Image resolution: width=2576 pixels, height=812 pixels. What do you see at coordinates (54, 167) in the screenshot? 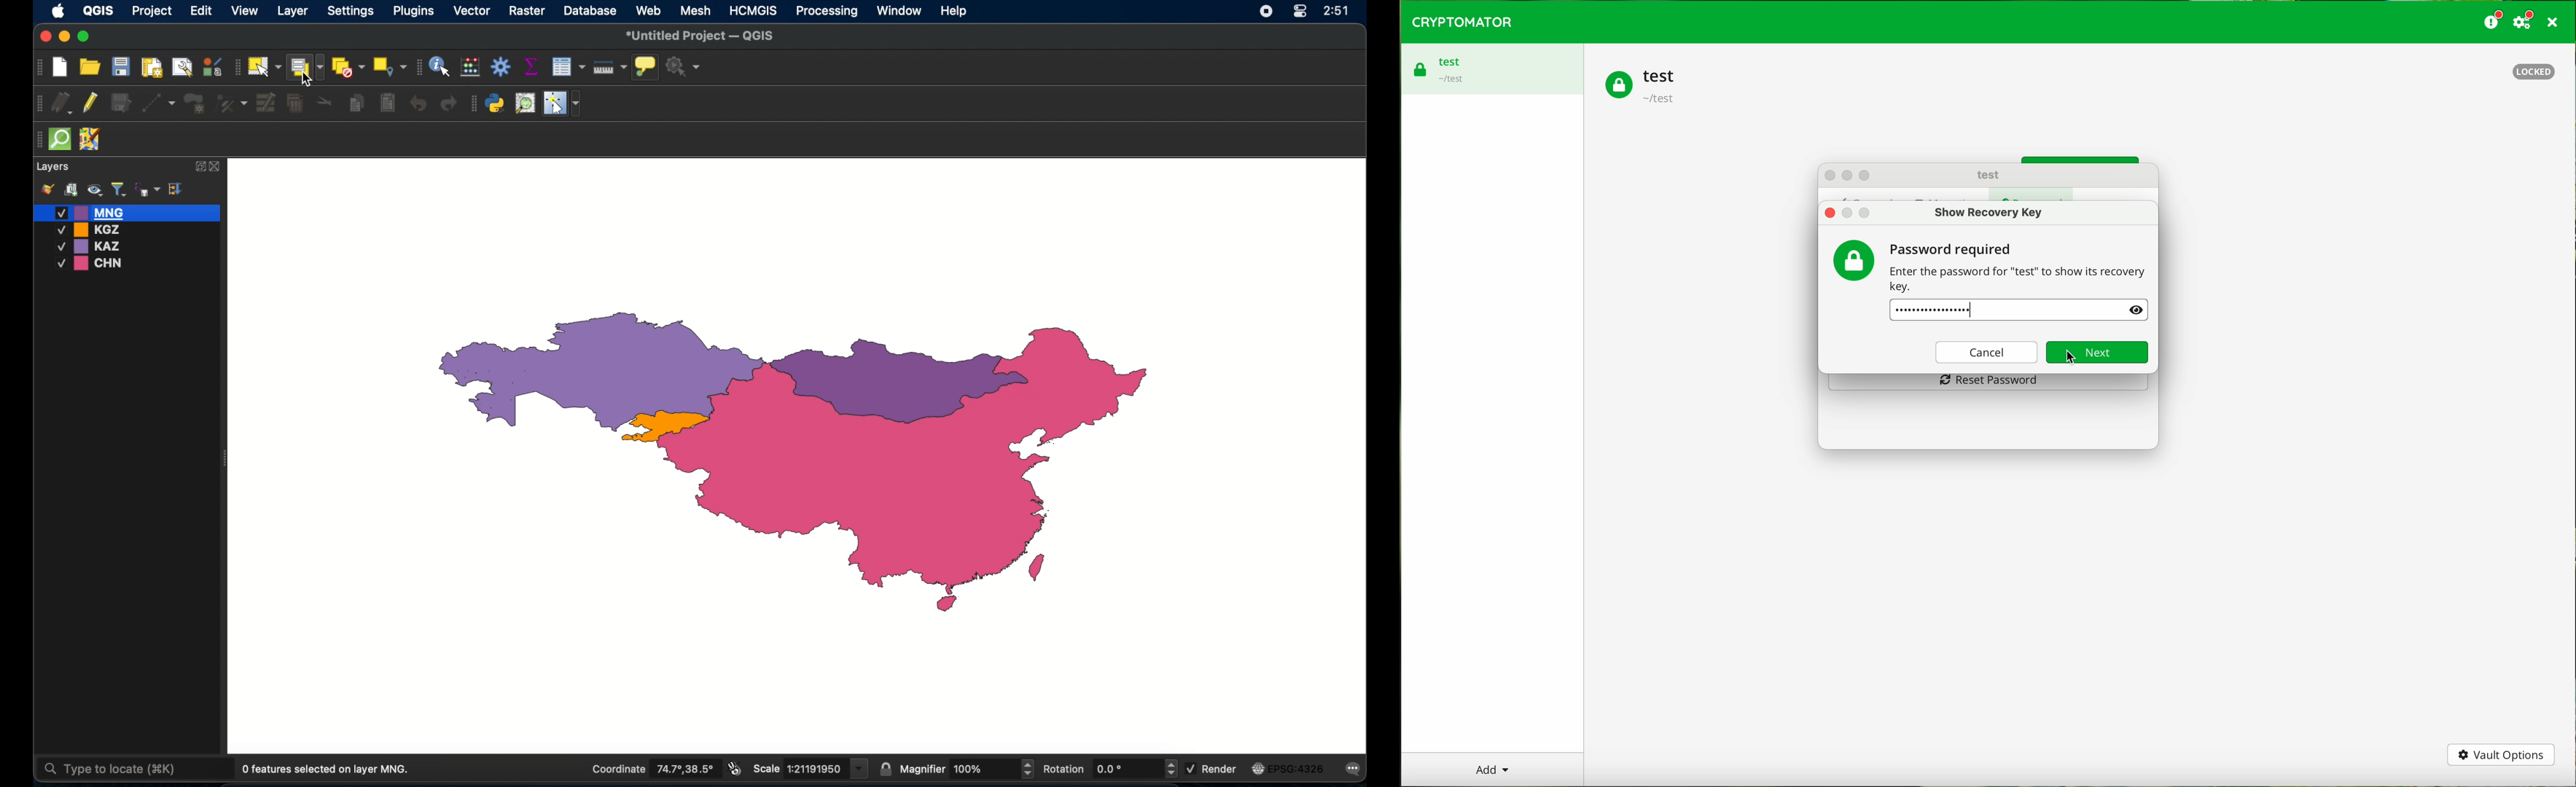
I see `layers` at bounding box center [54, 167].